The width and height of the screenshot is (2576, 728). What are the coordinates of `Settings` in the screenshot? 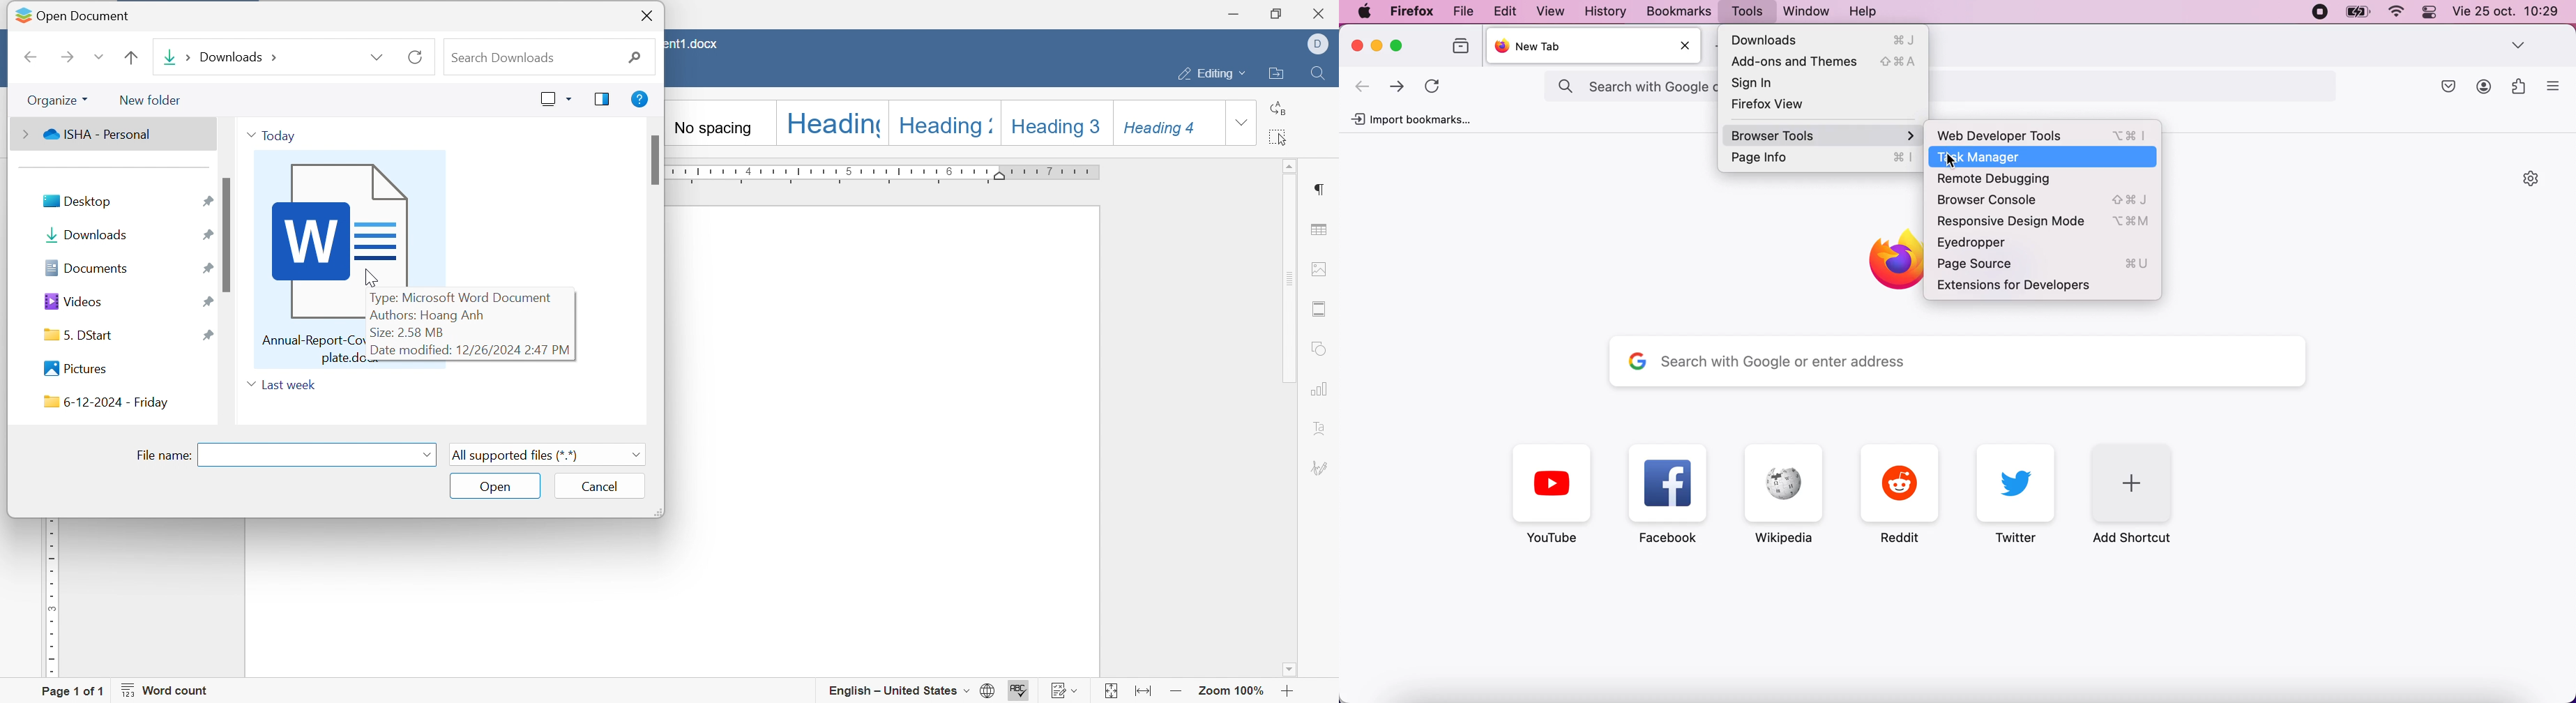 It's located at (2533, 178).